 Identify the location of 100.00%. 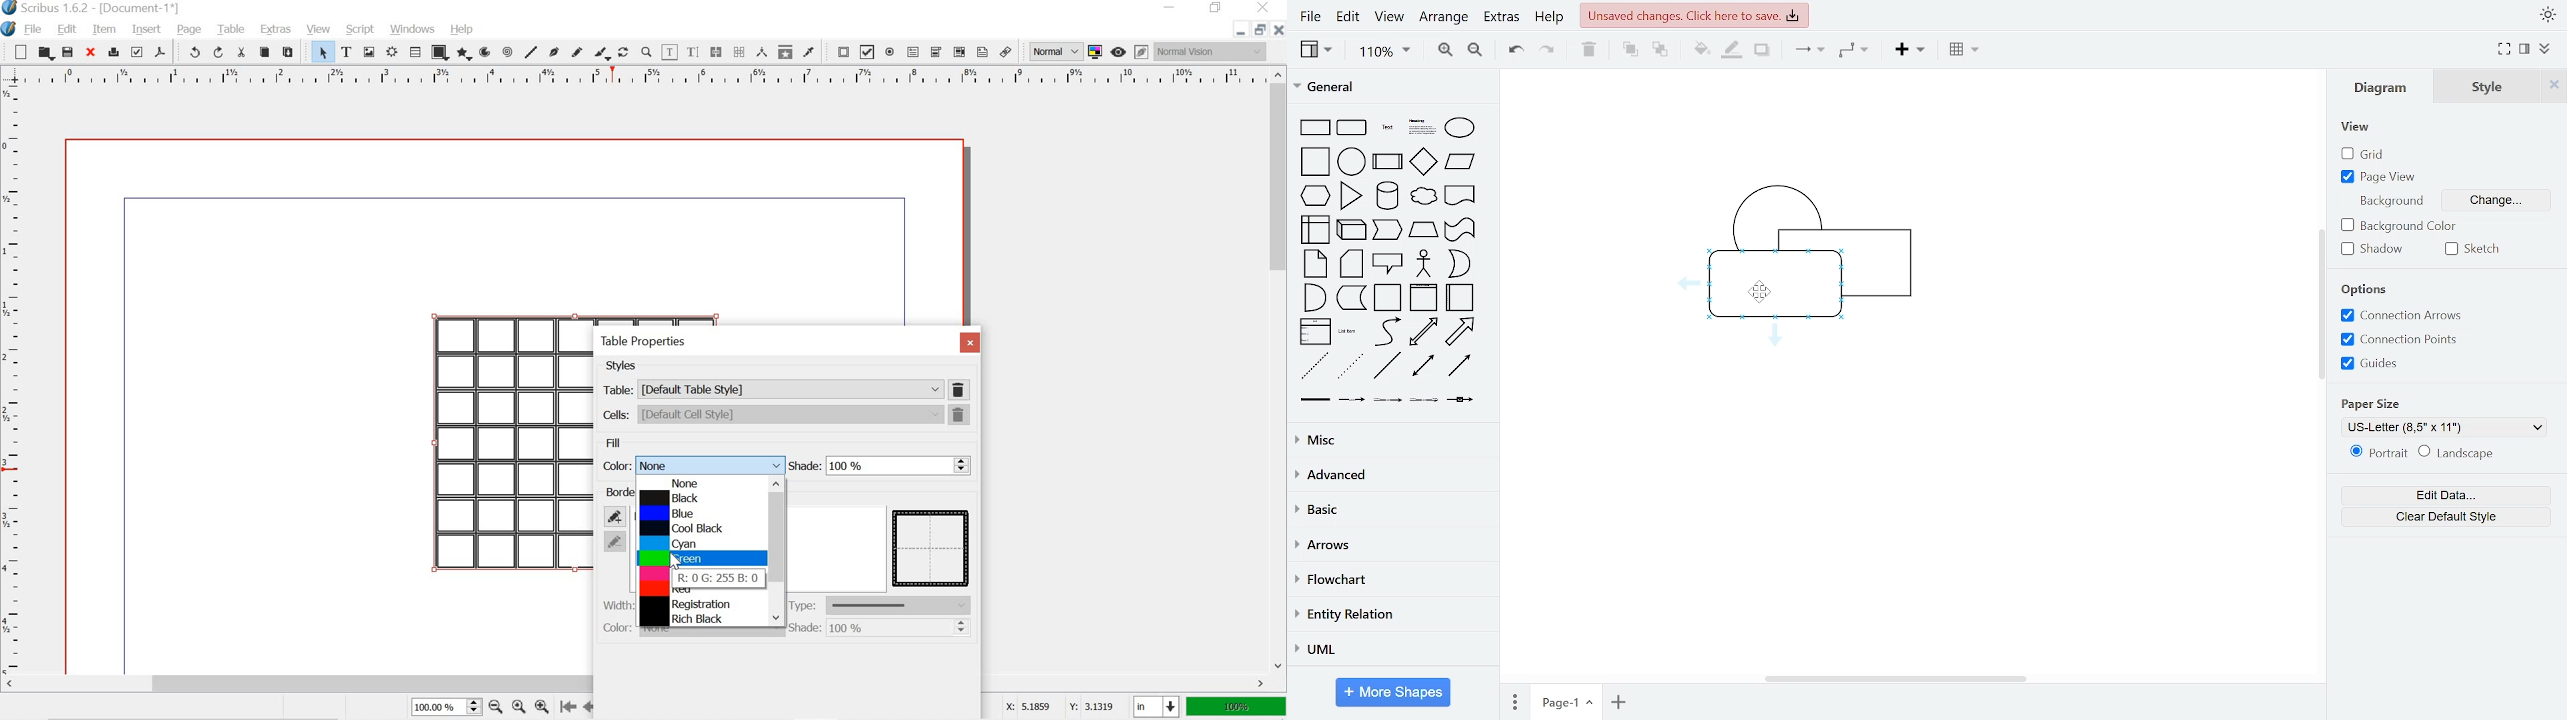
(432, 709).